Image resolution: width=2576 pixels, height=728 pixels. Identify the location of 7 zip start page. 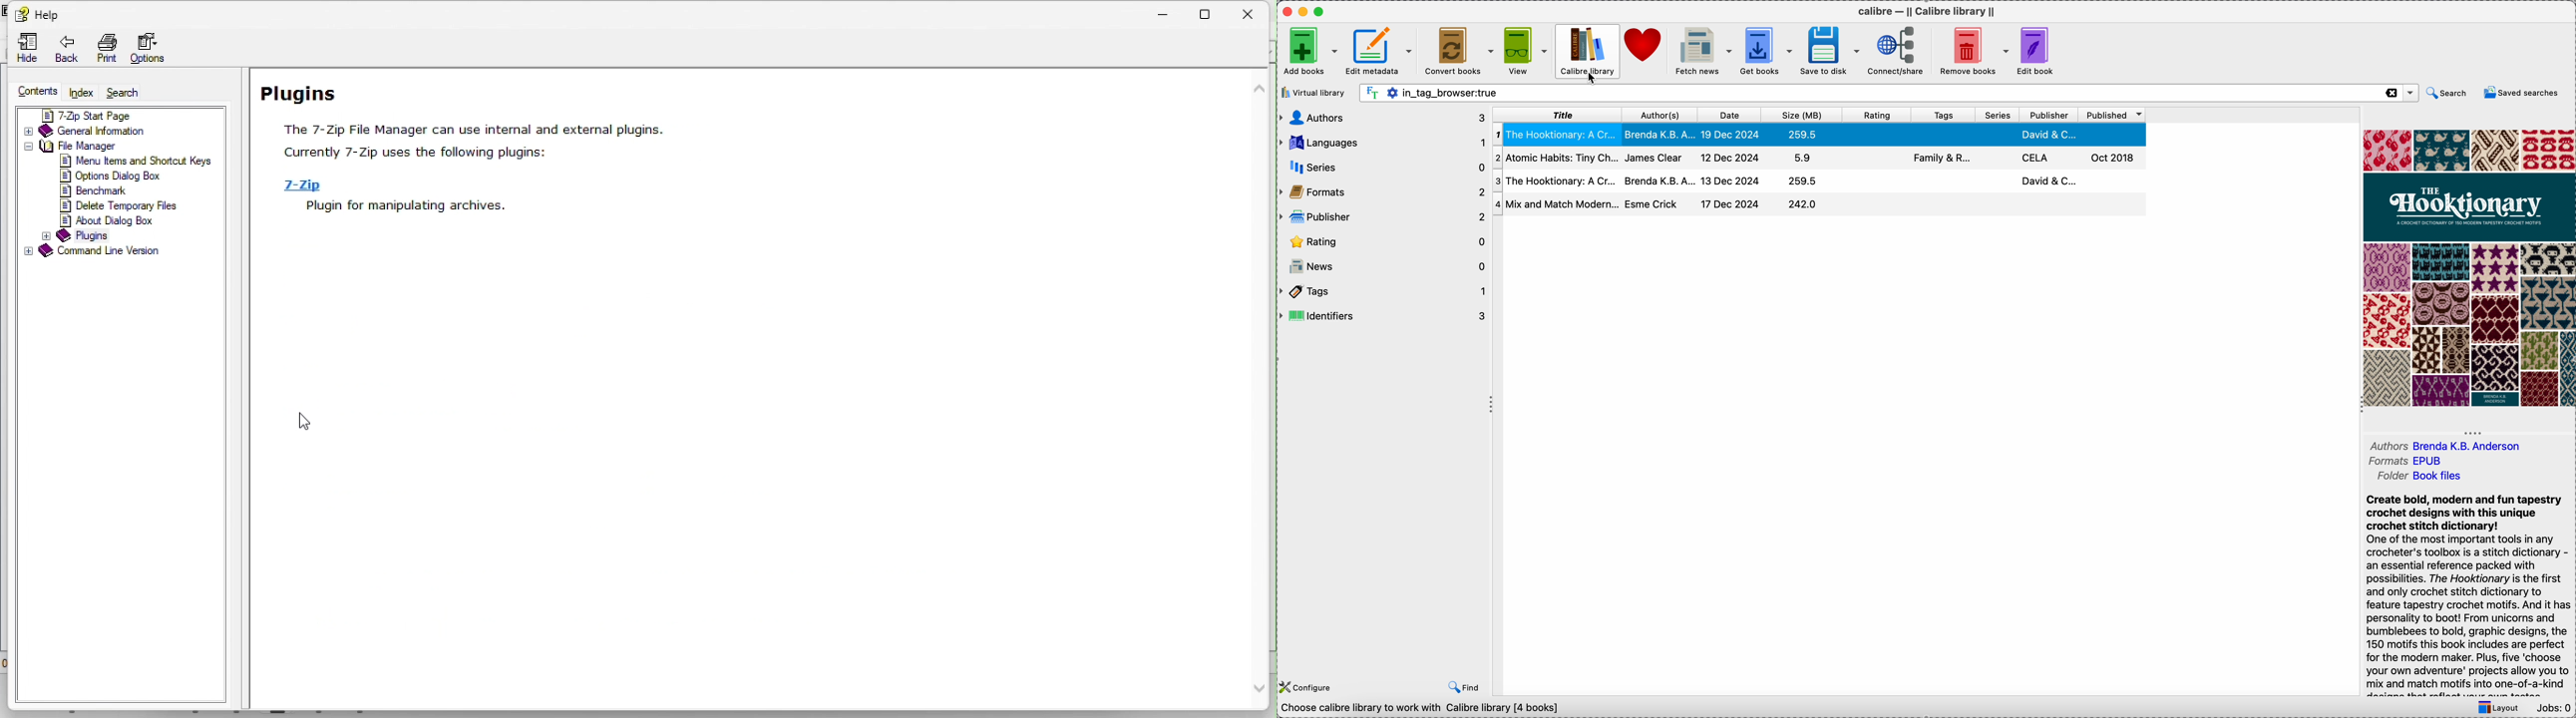
(105, 114).